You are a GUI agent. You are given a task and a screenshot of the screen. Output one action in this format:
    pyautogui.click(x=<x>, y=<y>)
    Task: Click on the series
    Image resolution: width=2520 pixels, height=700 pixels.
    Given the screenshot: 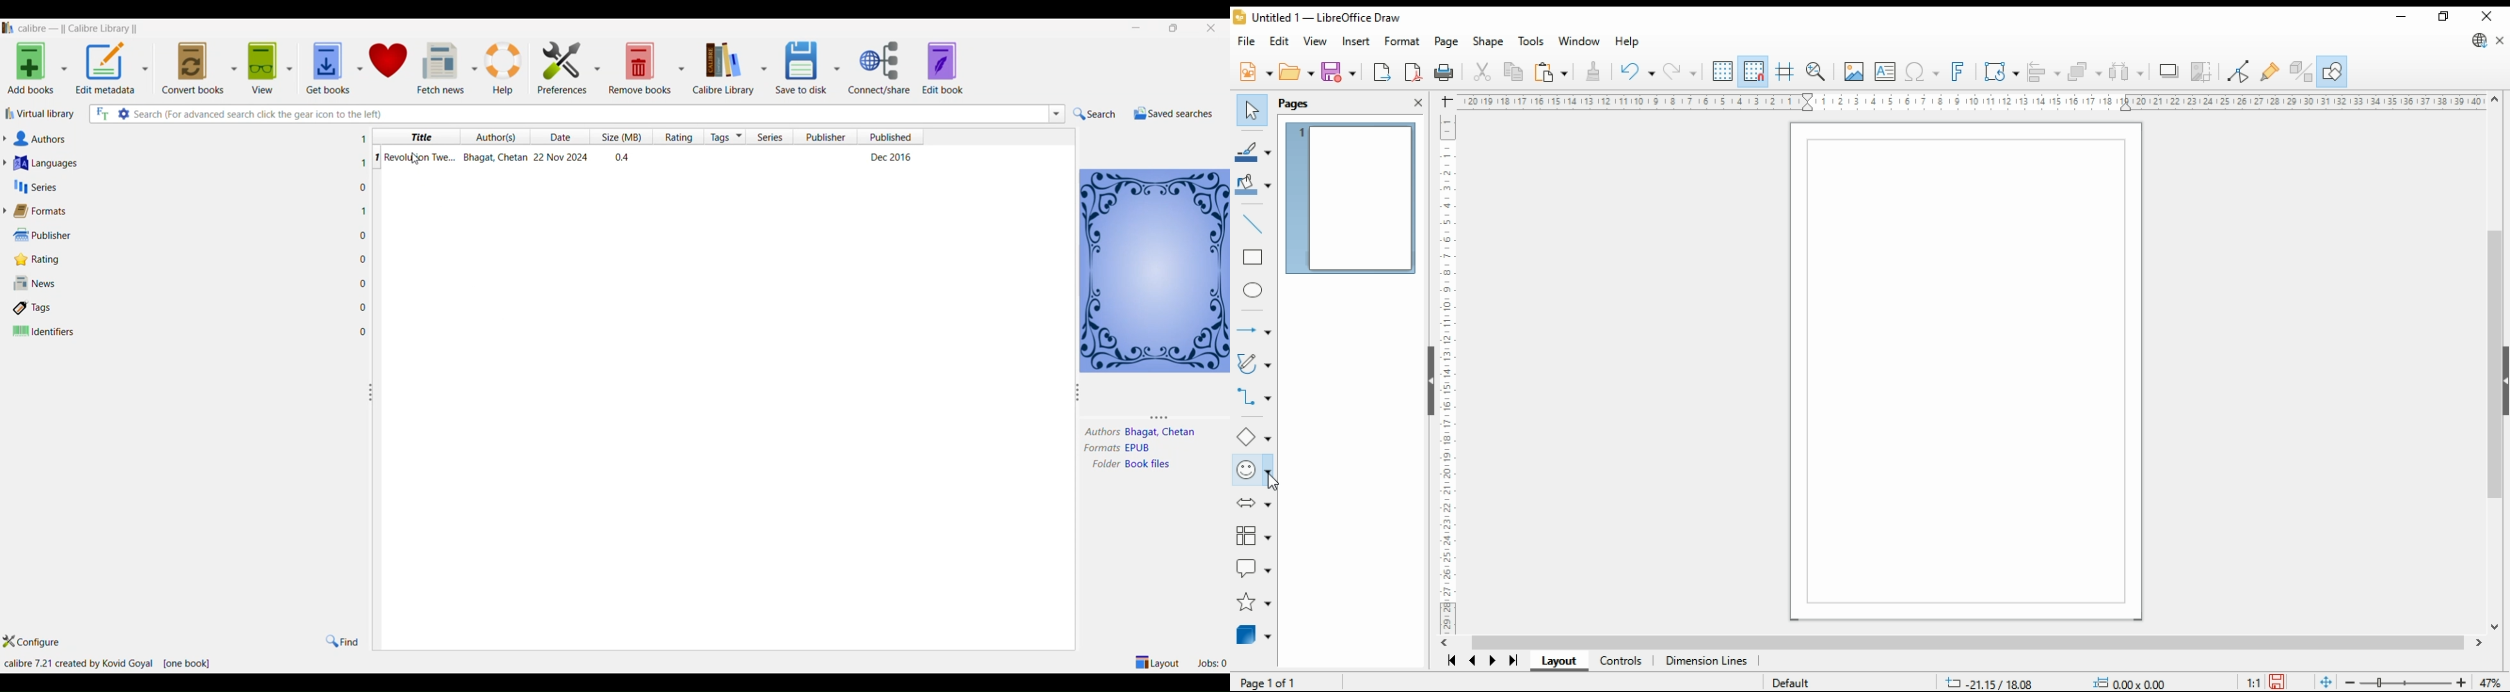 What is the action you would take?
    pyautogui.click(x=771, y=137)
    